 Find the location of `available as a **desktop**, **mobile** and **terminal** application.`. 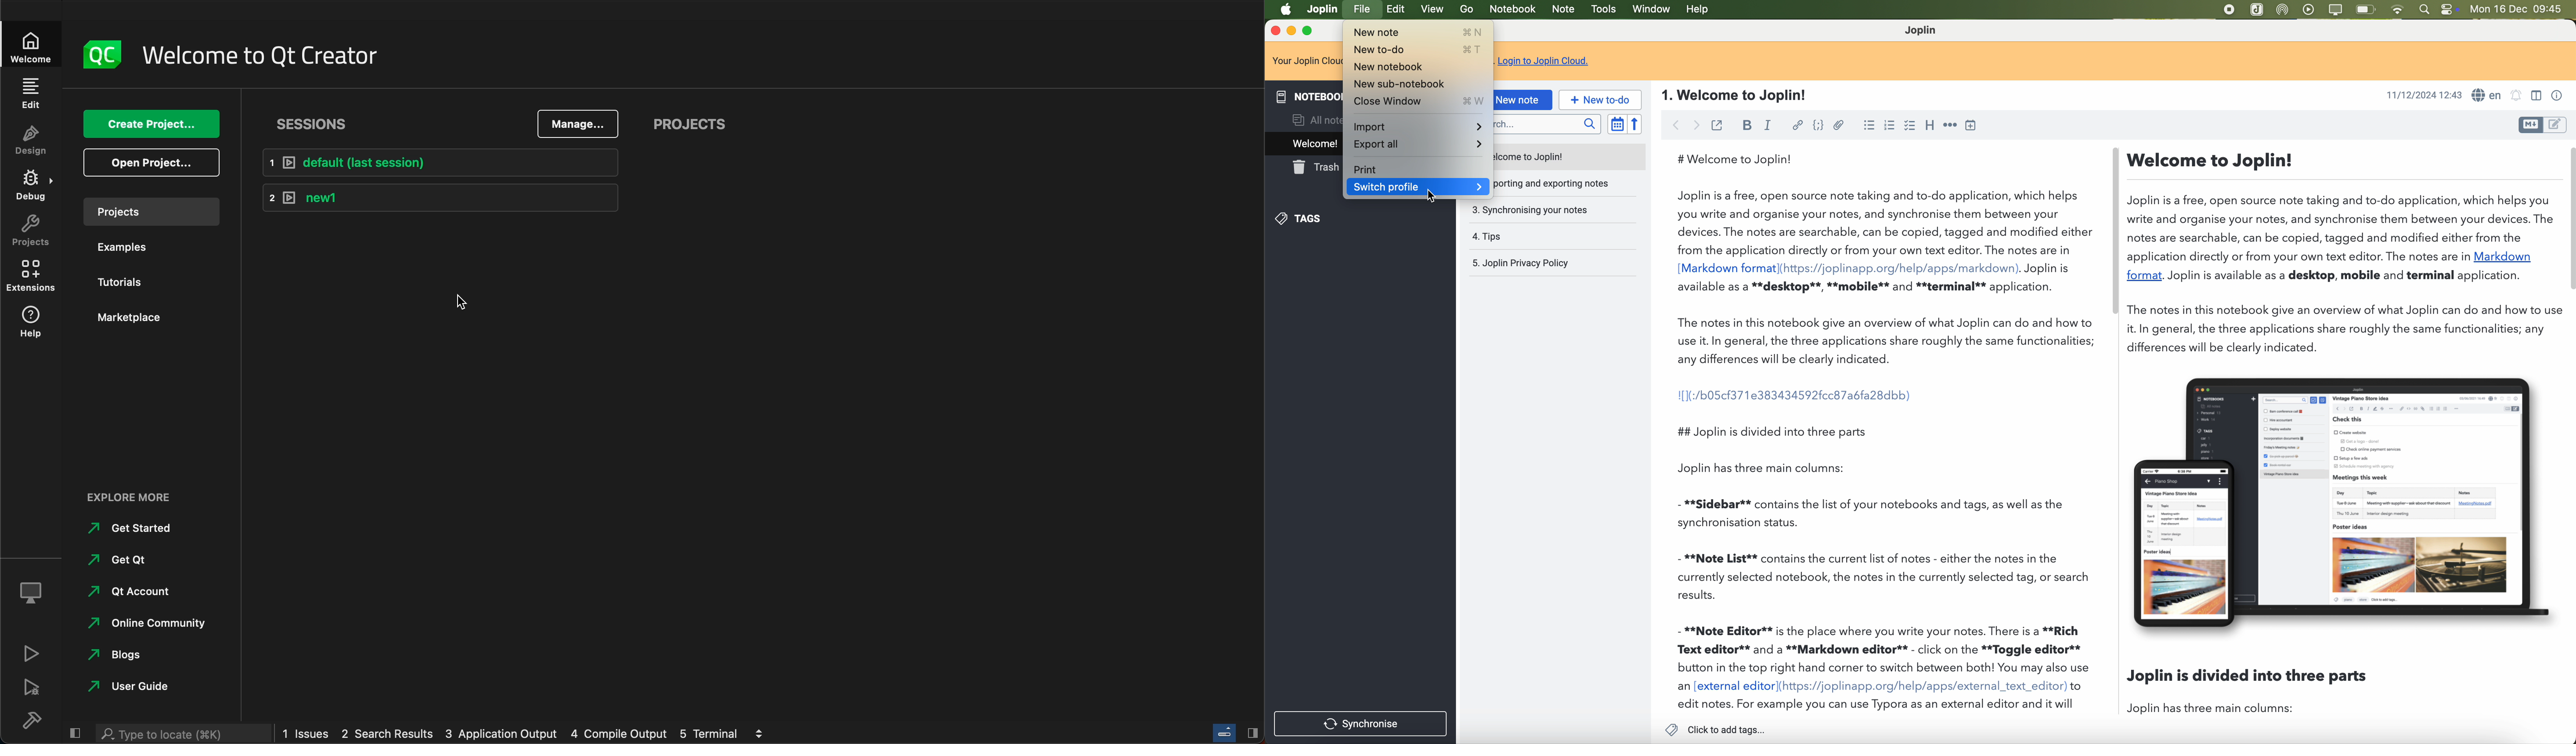

available as a **desktop**, **mobile** and **terminal** application. is located at coordinates (1868, 288).